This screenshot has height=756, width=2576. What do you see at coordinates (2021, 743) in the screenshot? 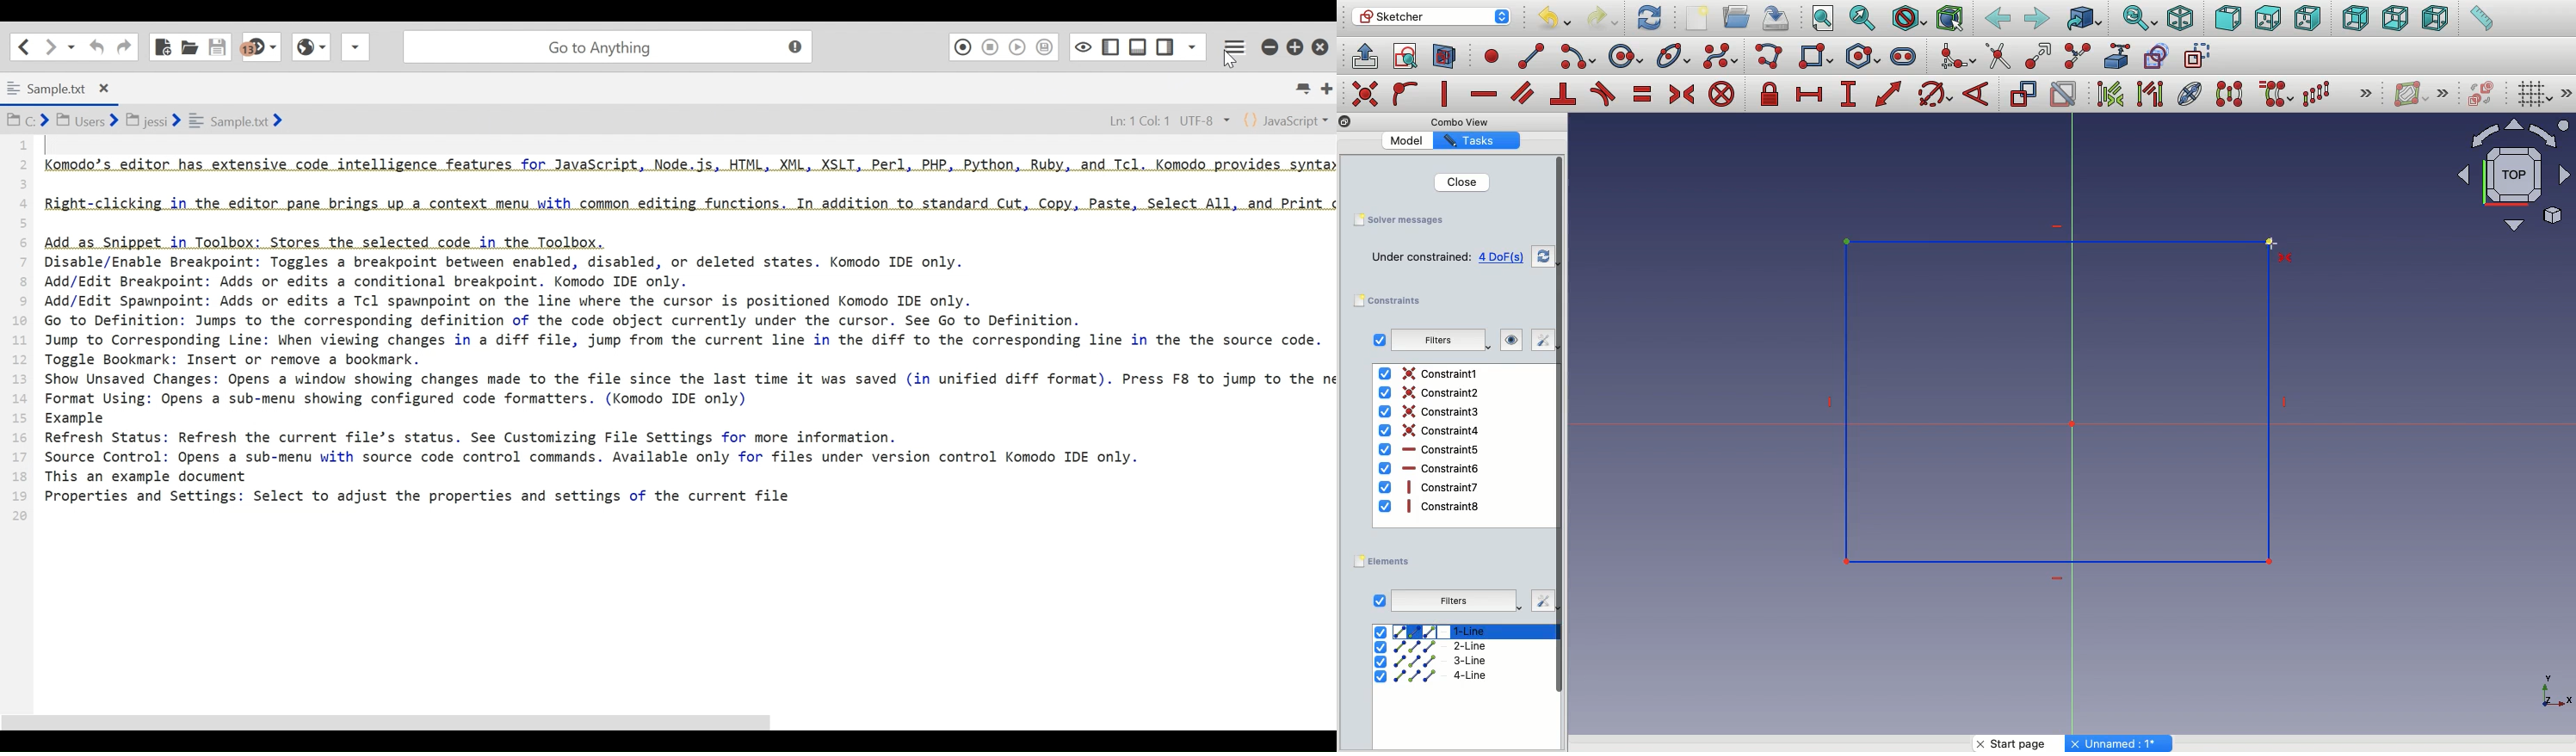
I see `Start page` at bounding box center [2021, 743].